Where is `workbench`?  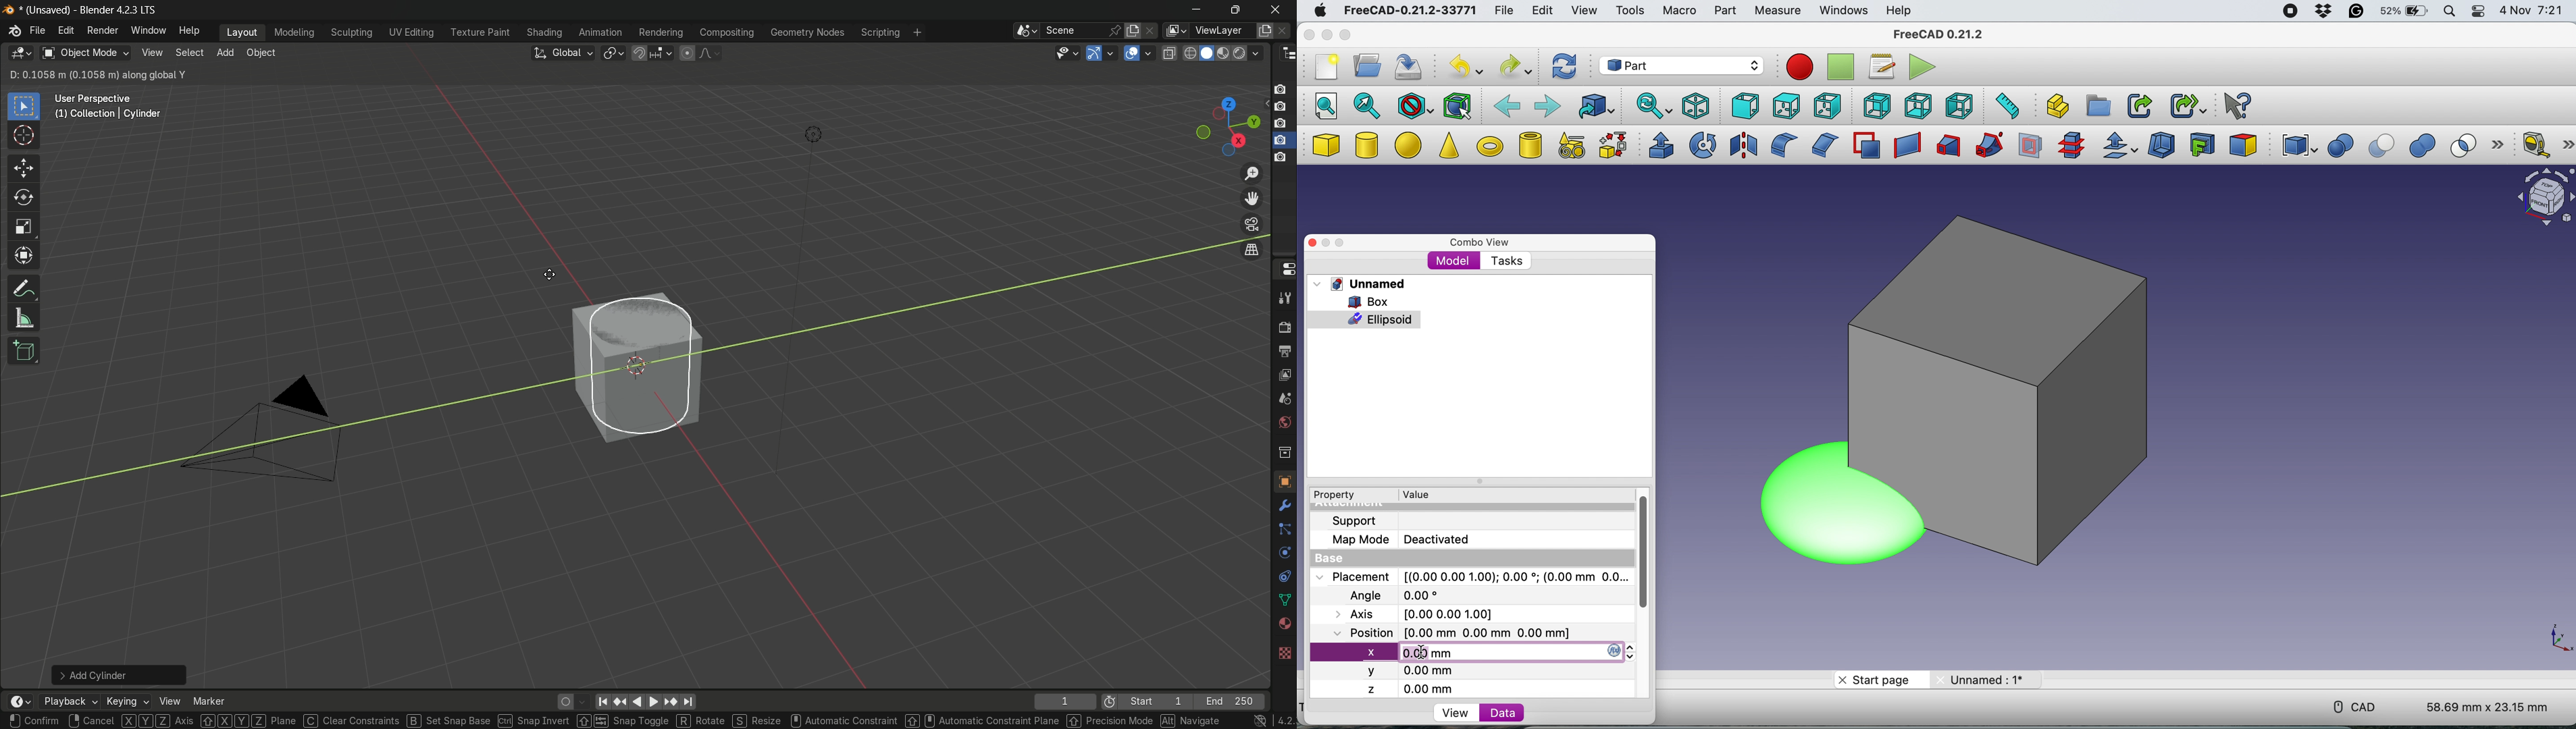 workbench is located at coordinates (1681, 65).